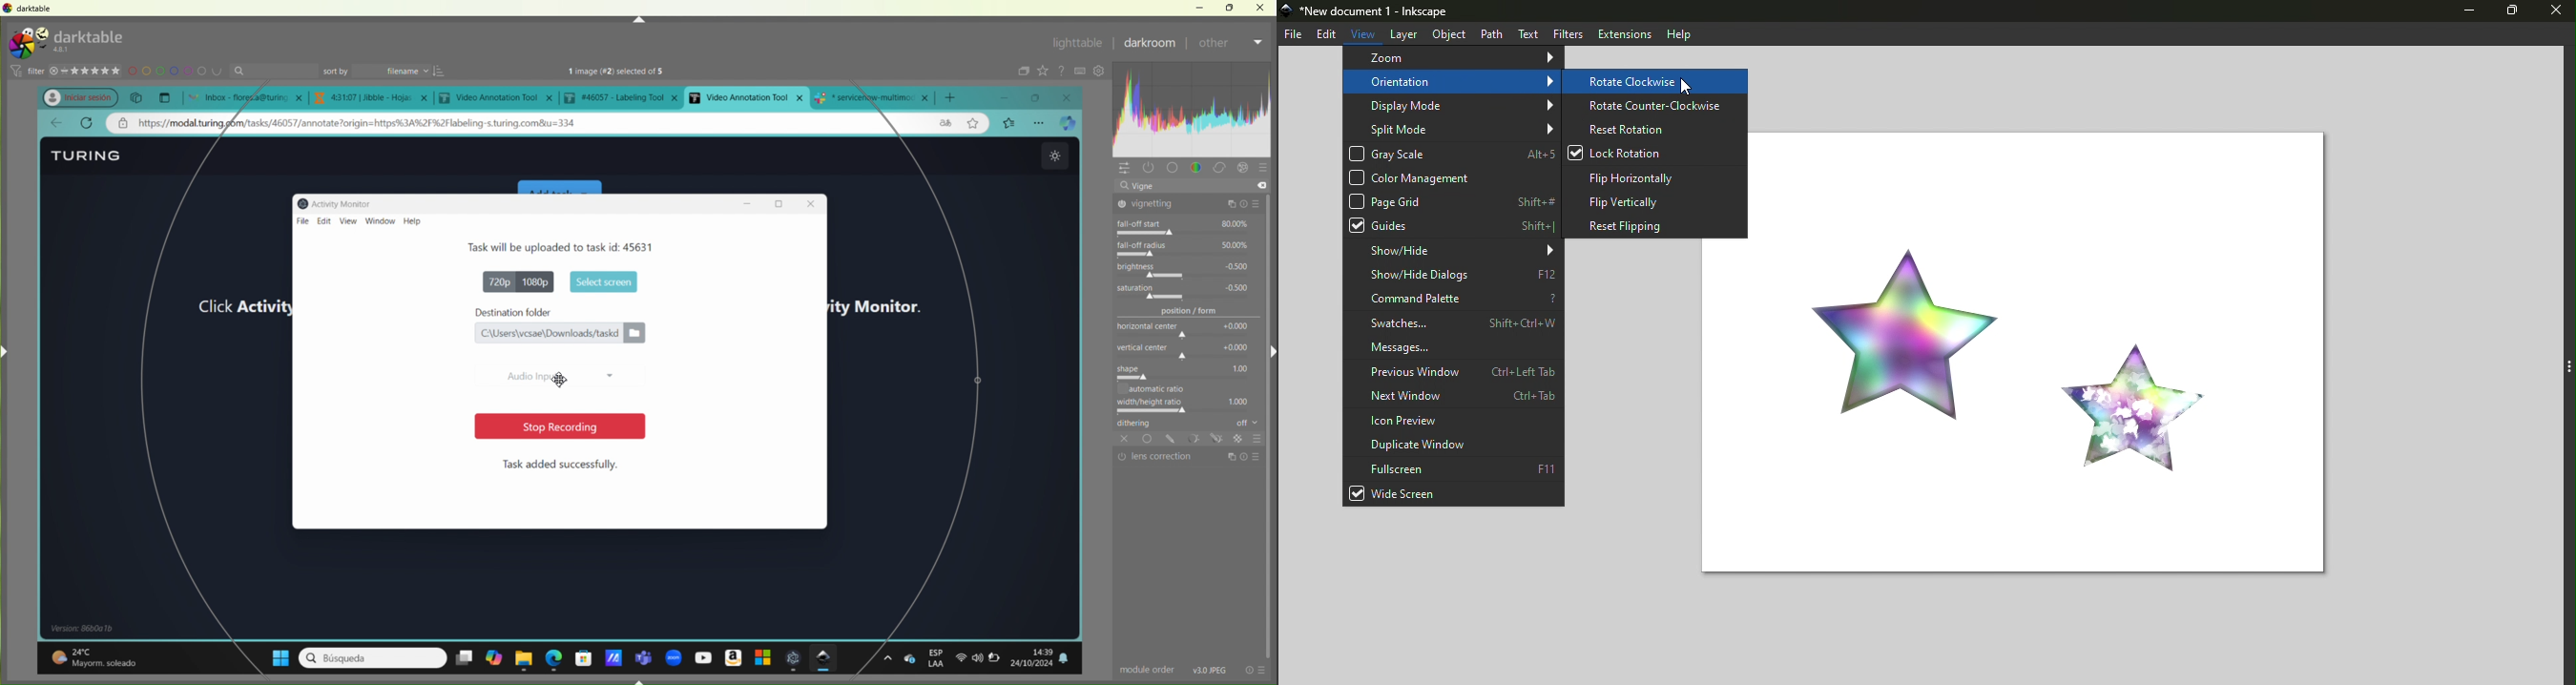 Image resolution: width=2576 pixels, height=700 pixels. What do you see at coordinates (601, 281) in the screenshot?
I see `start screen` at bounding box center [601, 281].